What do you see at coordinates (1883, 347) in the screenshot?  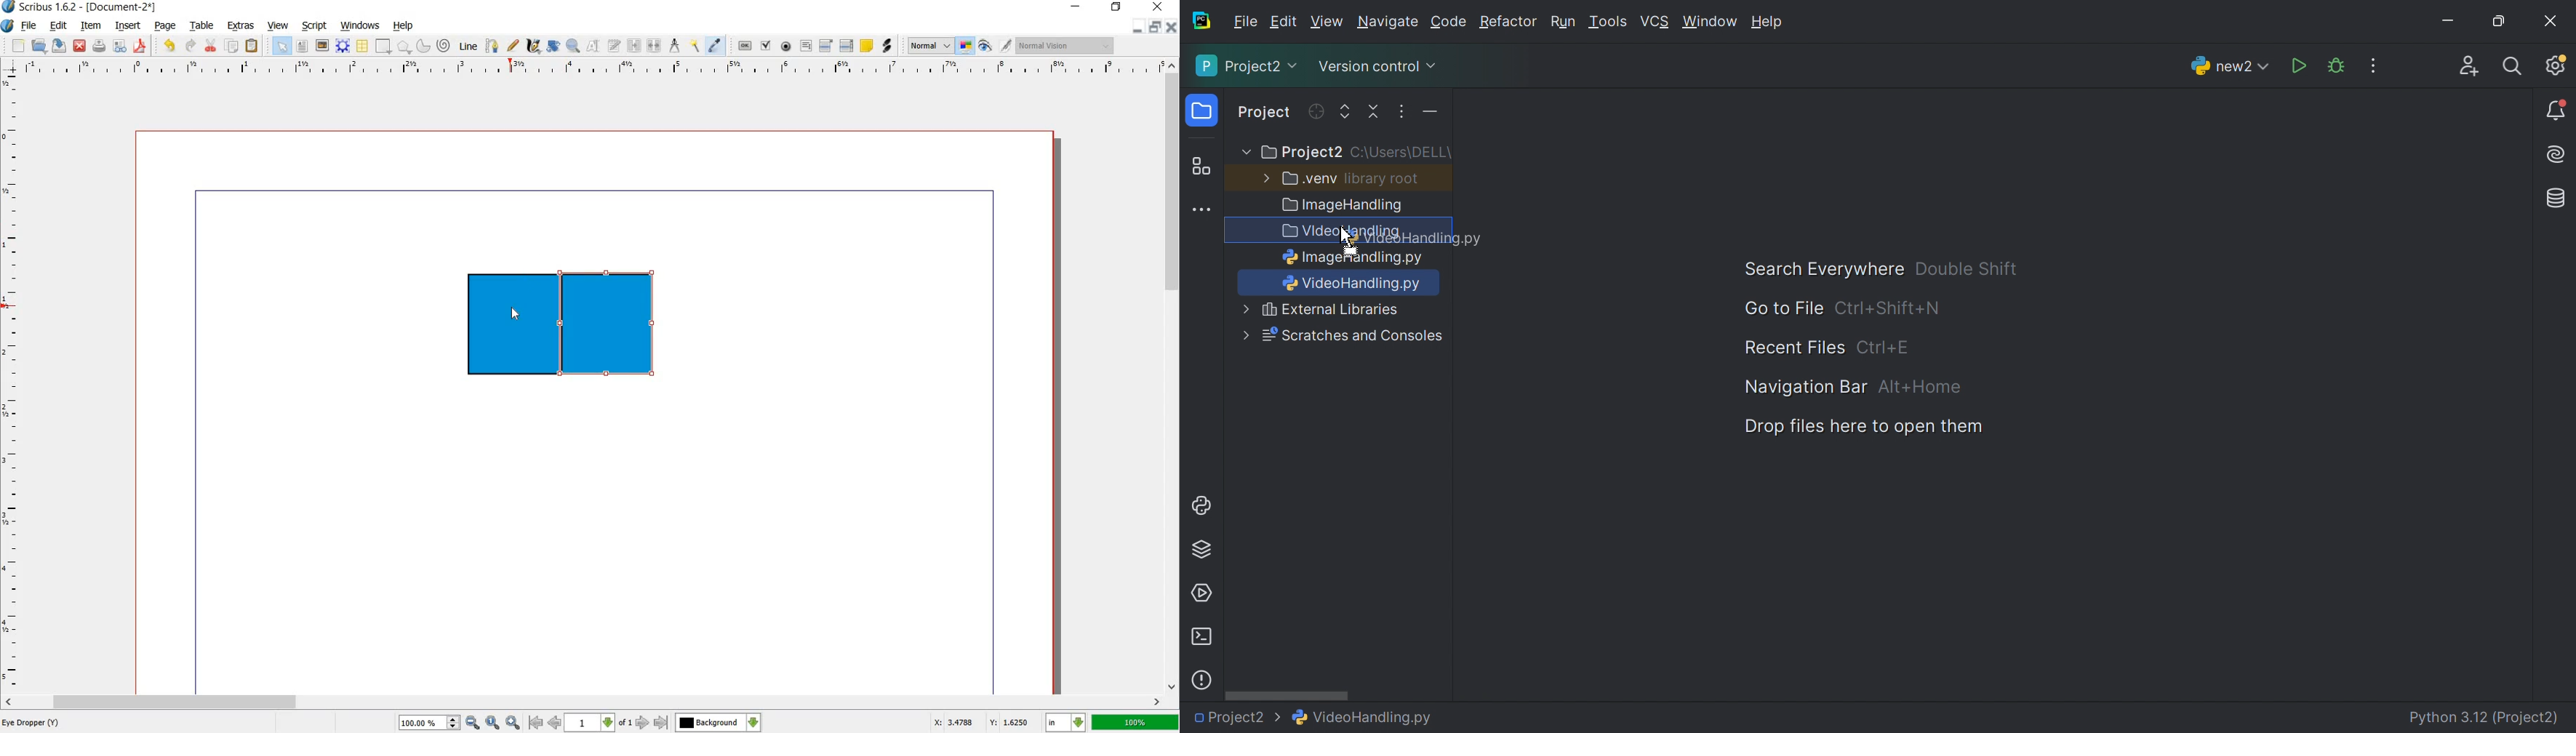 I see `Ctrl+E` at bounding box center [1883, 347].